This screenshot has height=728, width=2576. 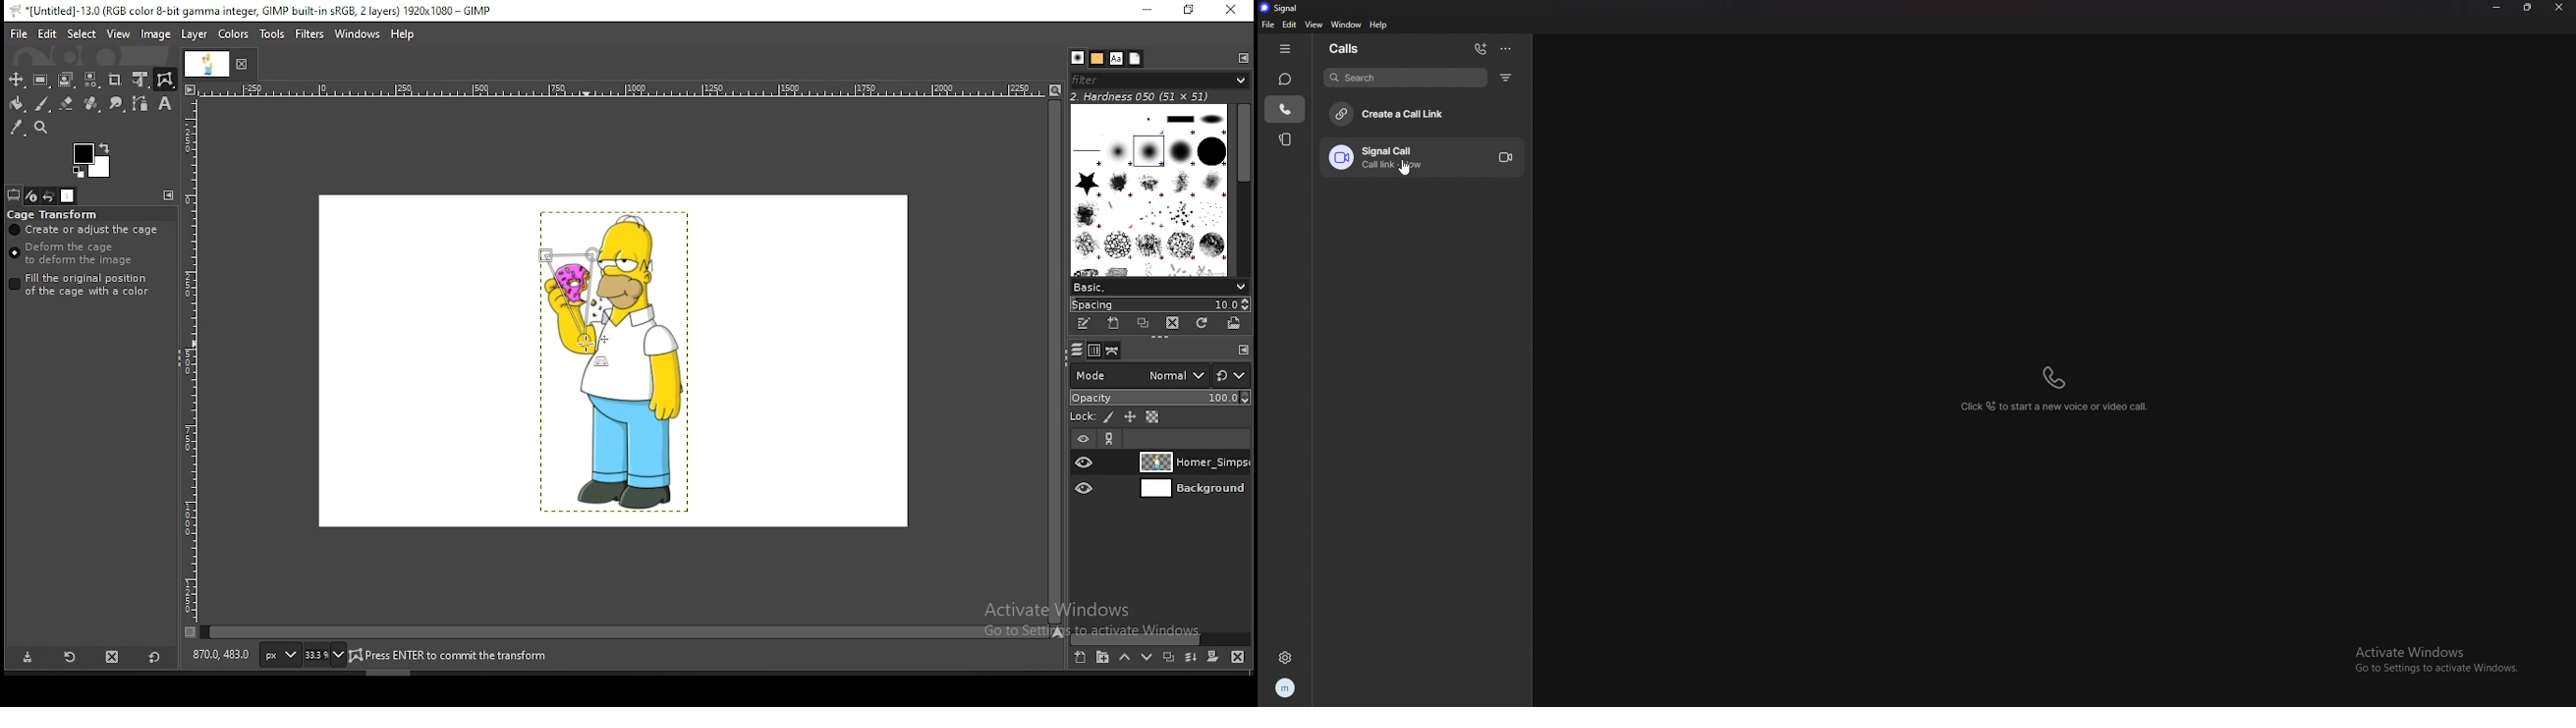 What do you see at coordinates (207, 65) in the screenshot?
I see `document tab` at bounding box center [207, 65].